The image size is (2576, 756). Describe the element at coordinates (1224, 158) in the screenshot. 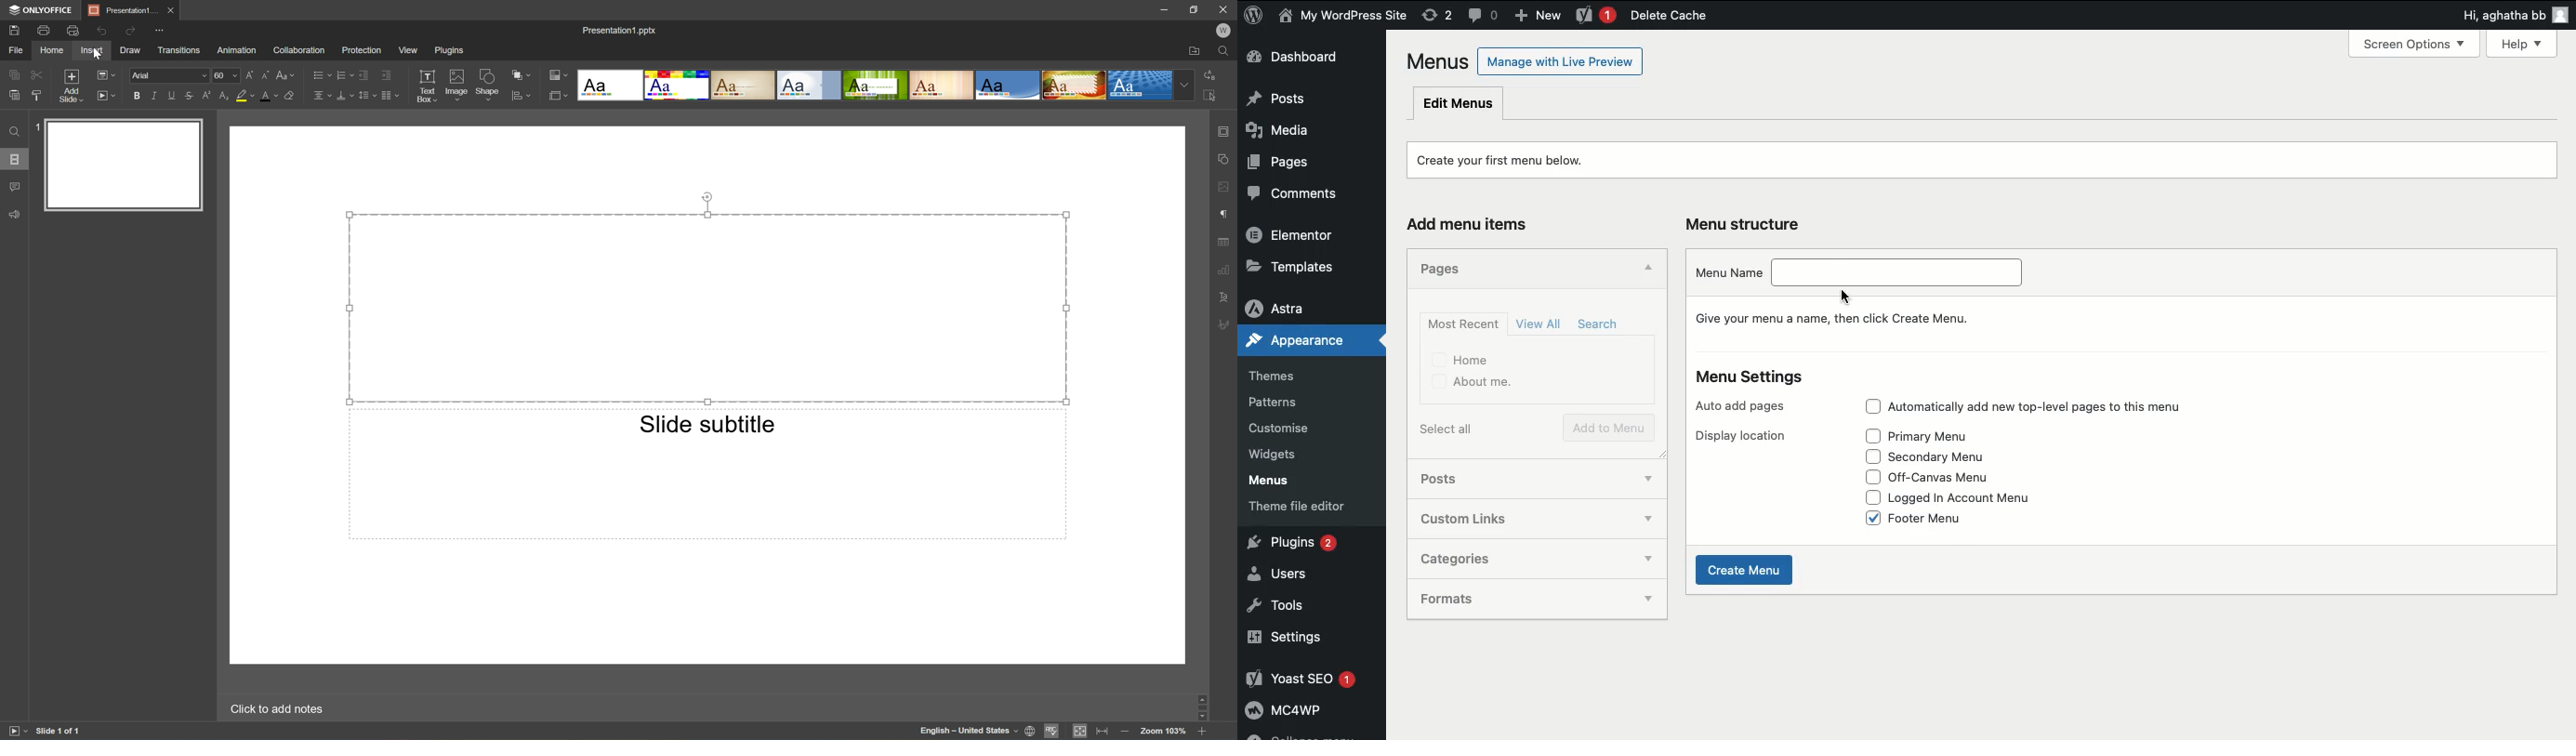

I see `Shape settings` at that location.